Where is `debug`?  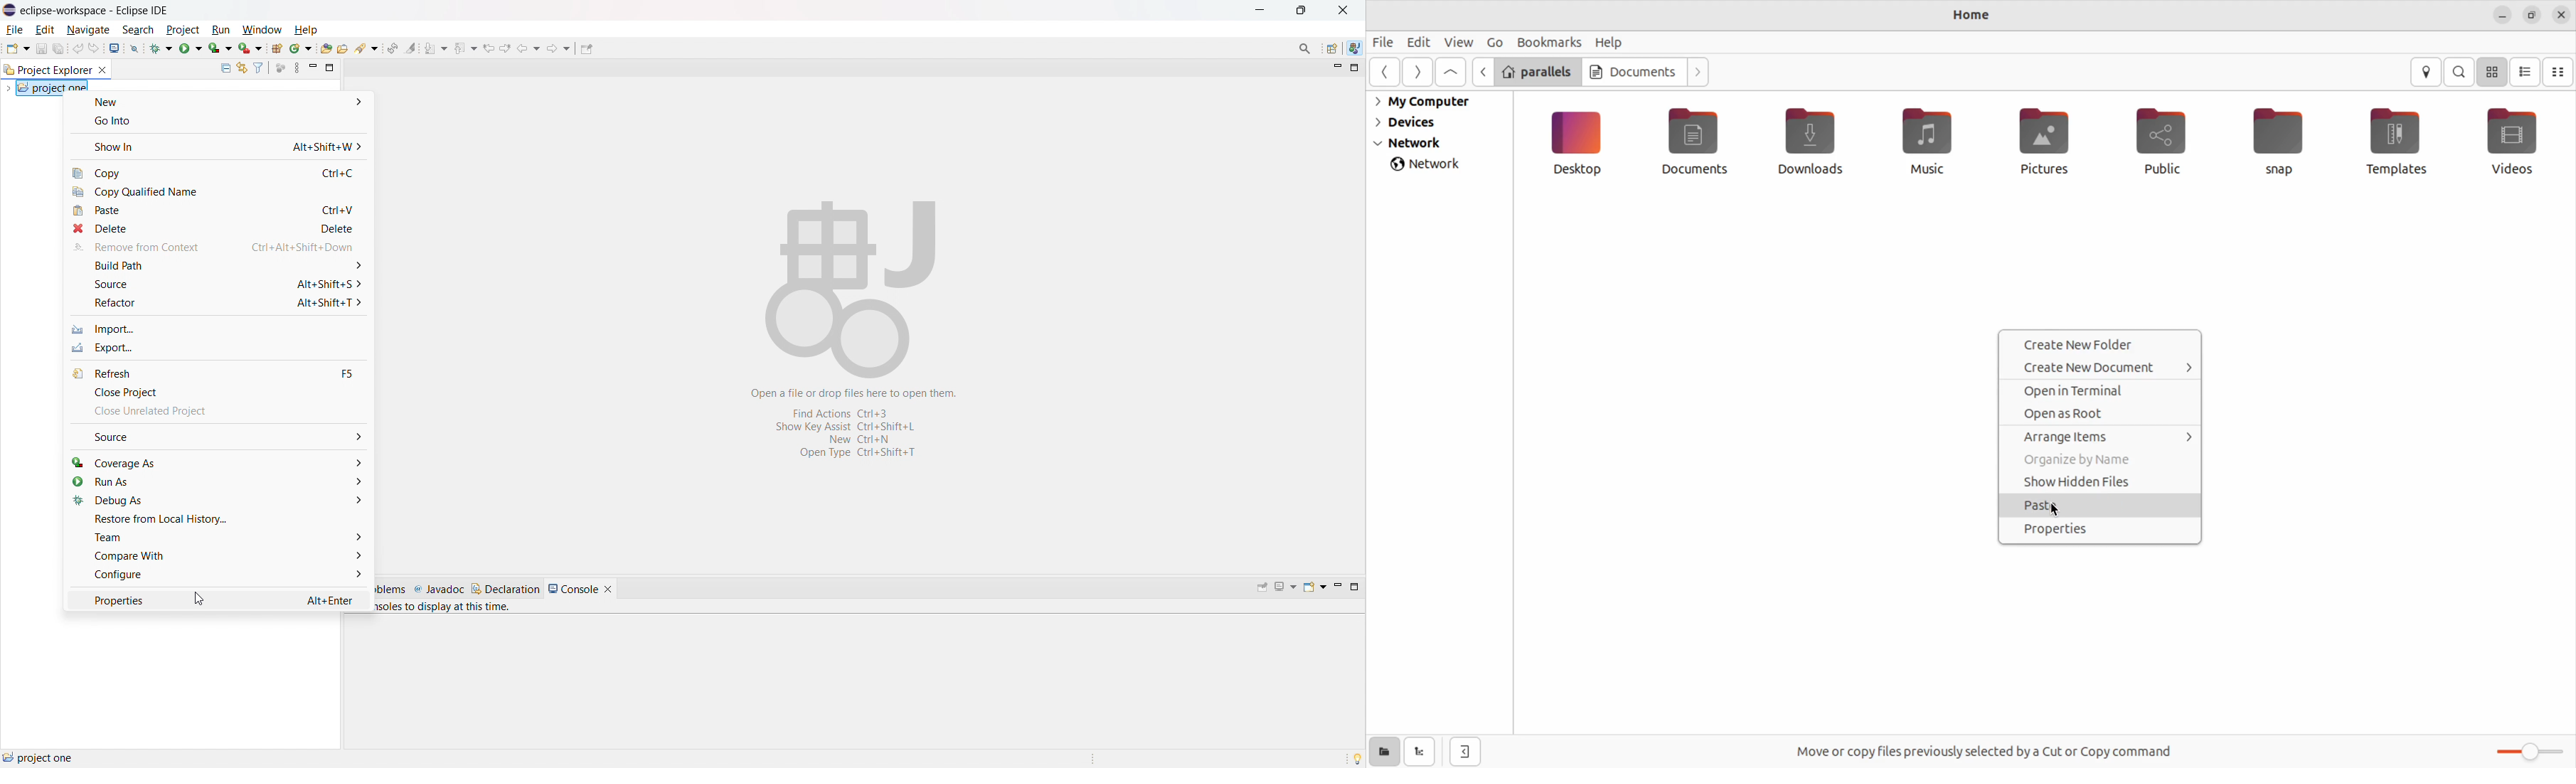 debug is located at coordinates (161, 47).